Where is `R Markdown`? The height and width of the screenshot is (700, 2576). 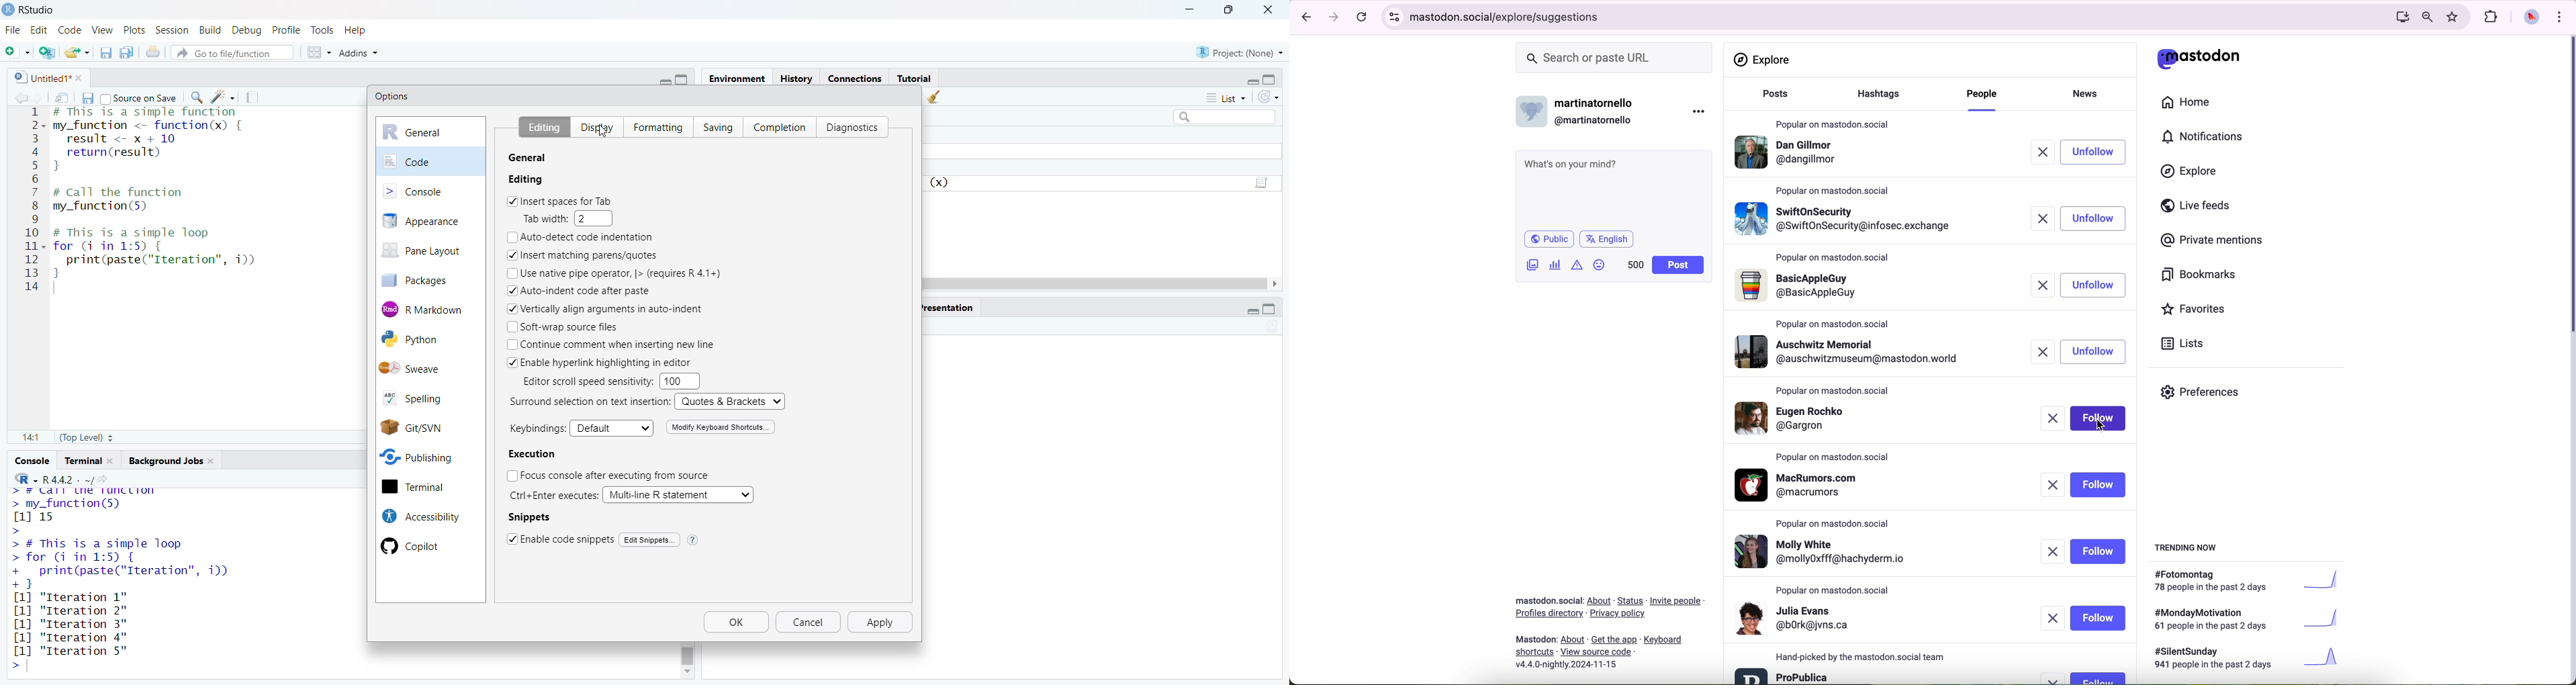
R Markdown is located at coordinates (431, 308).